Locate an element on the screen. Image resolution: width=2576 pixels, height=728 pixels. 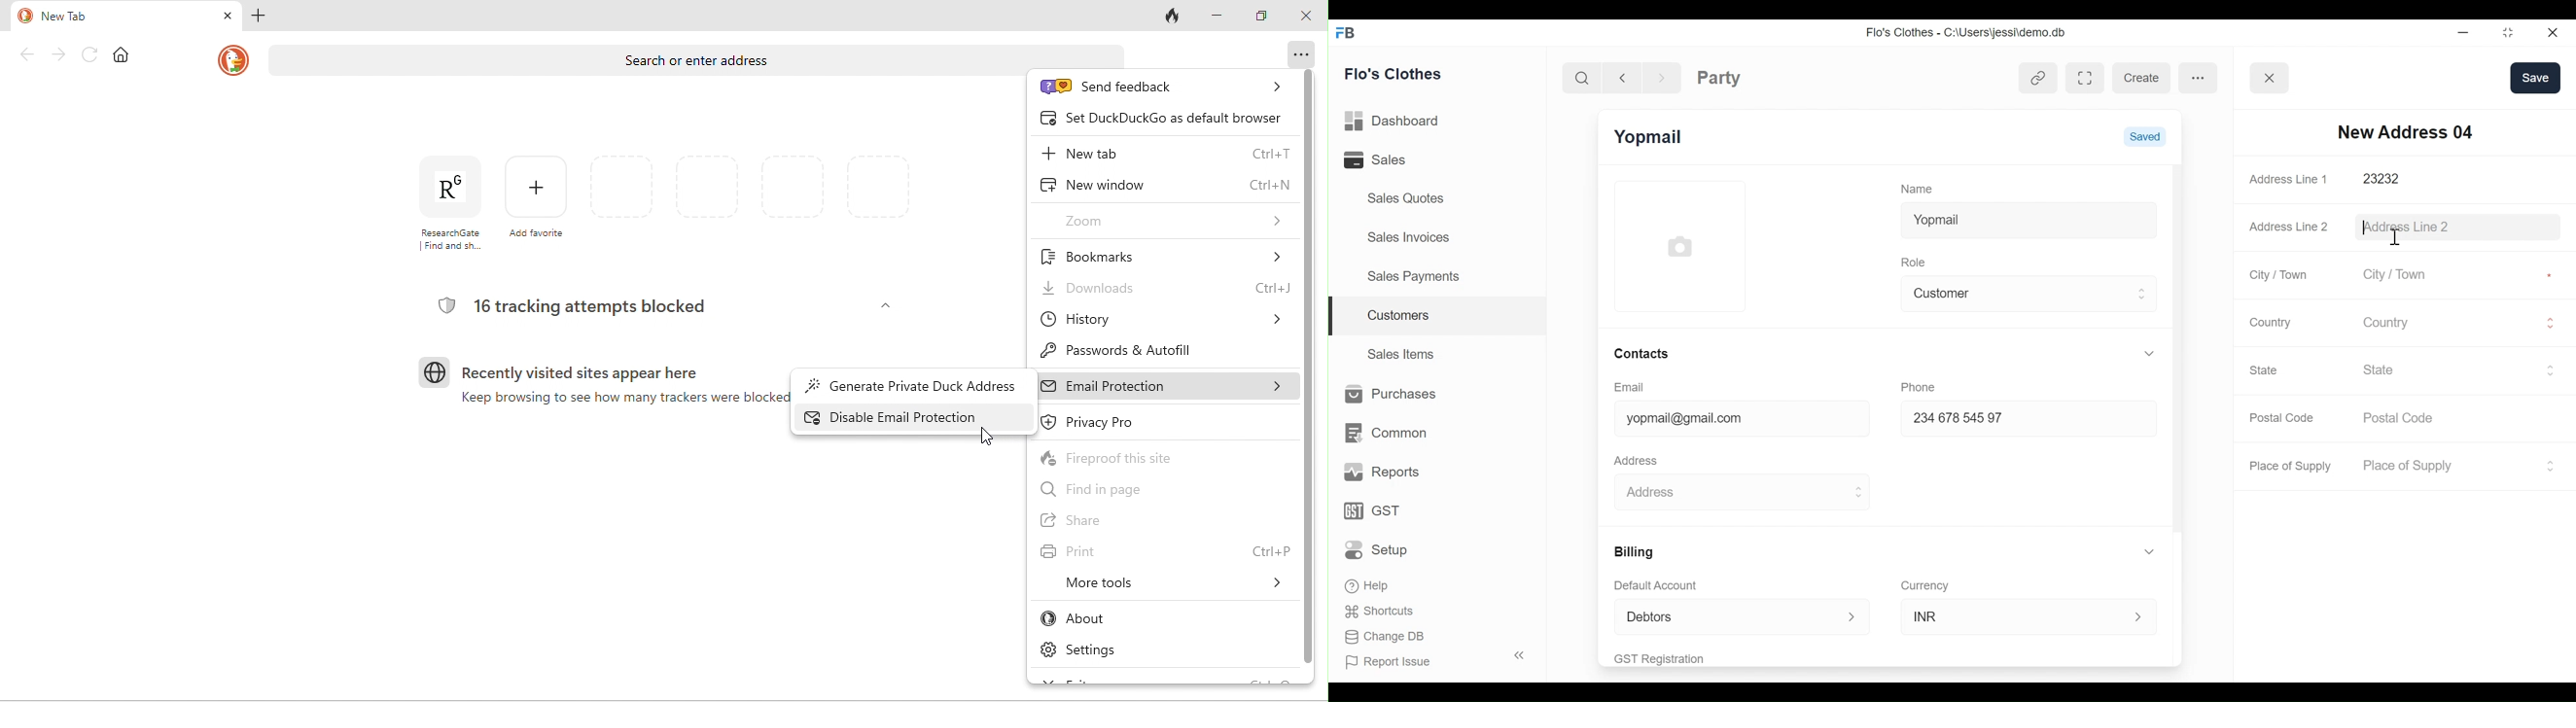
more is located at coordinates (2199, 77).